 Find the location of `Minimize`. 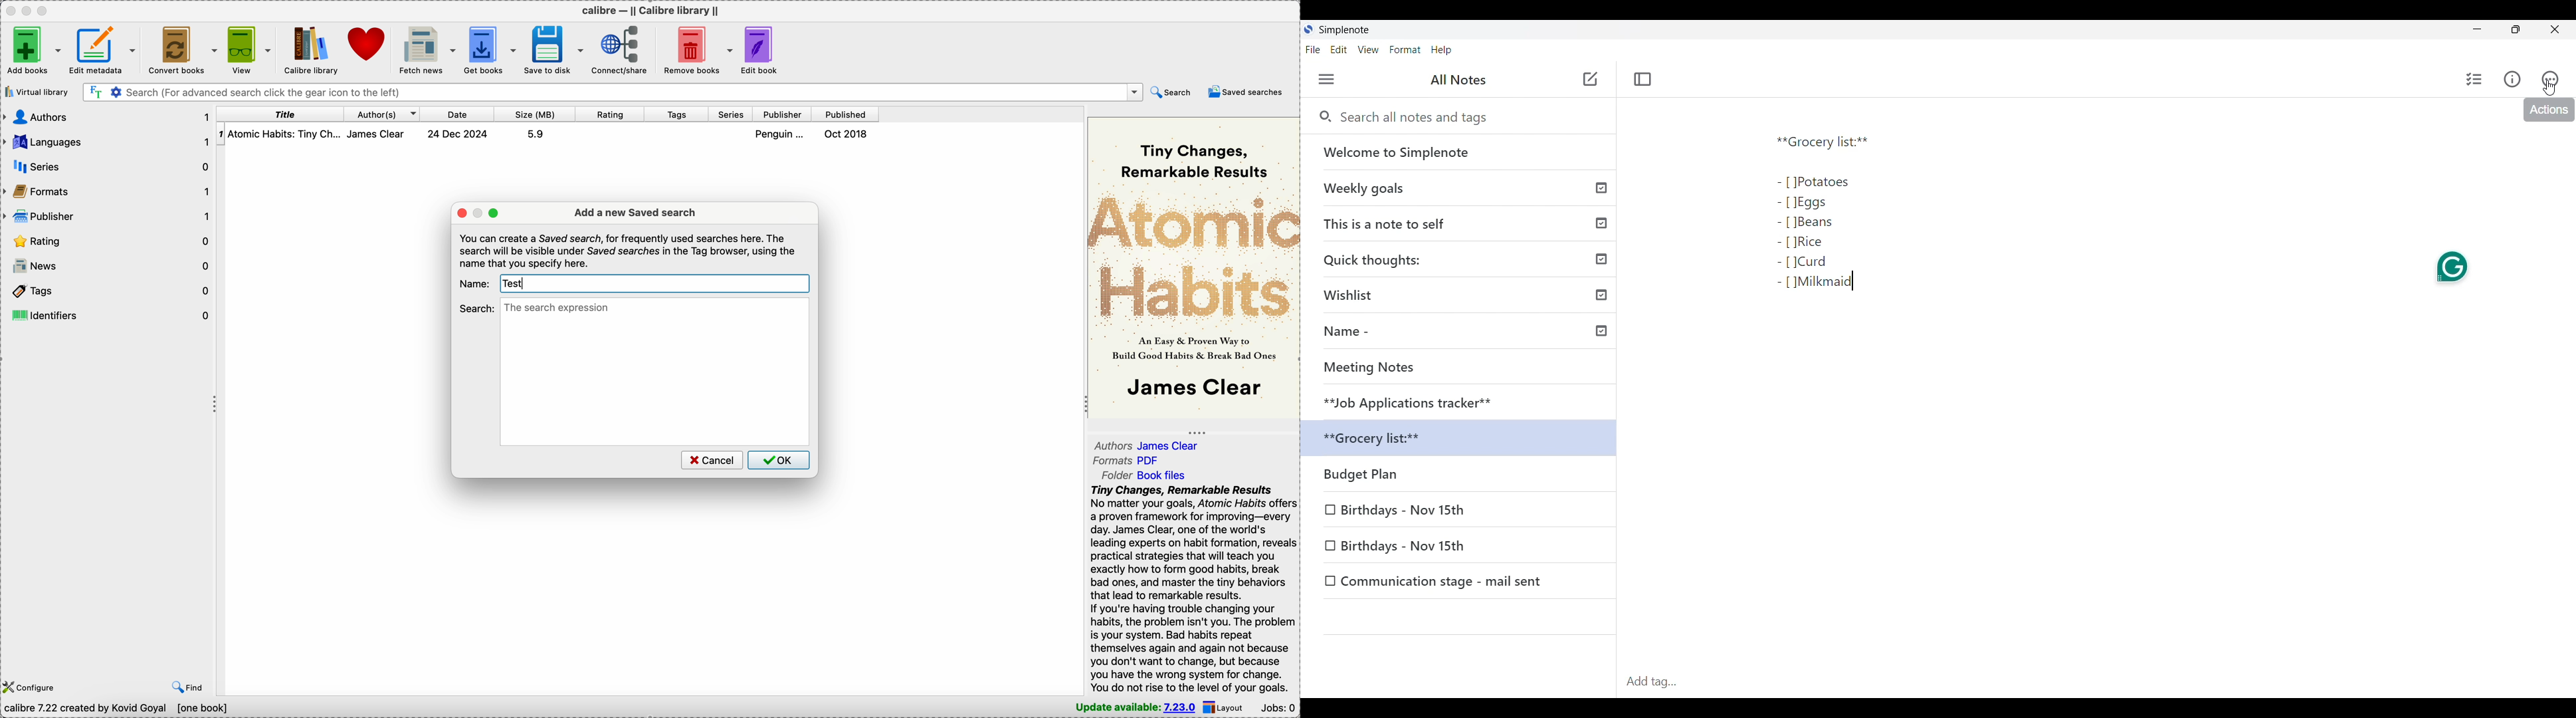

Minimize is located at coordinates (2474, 29).